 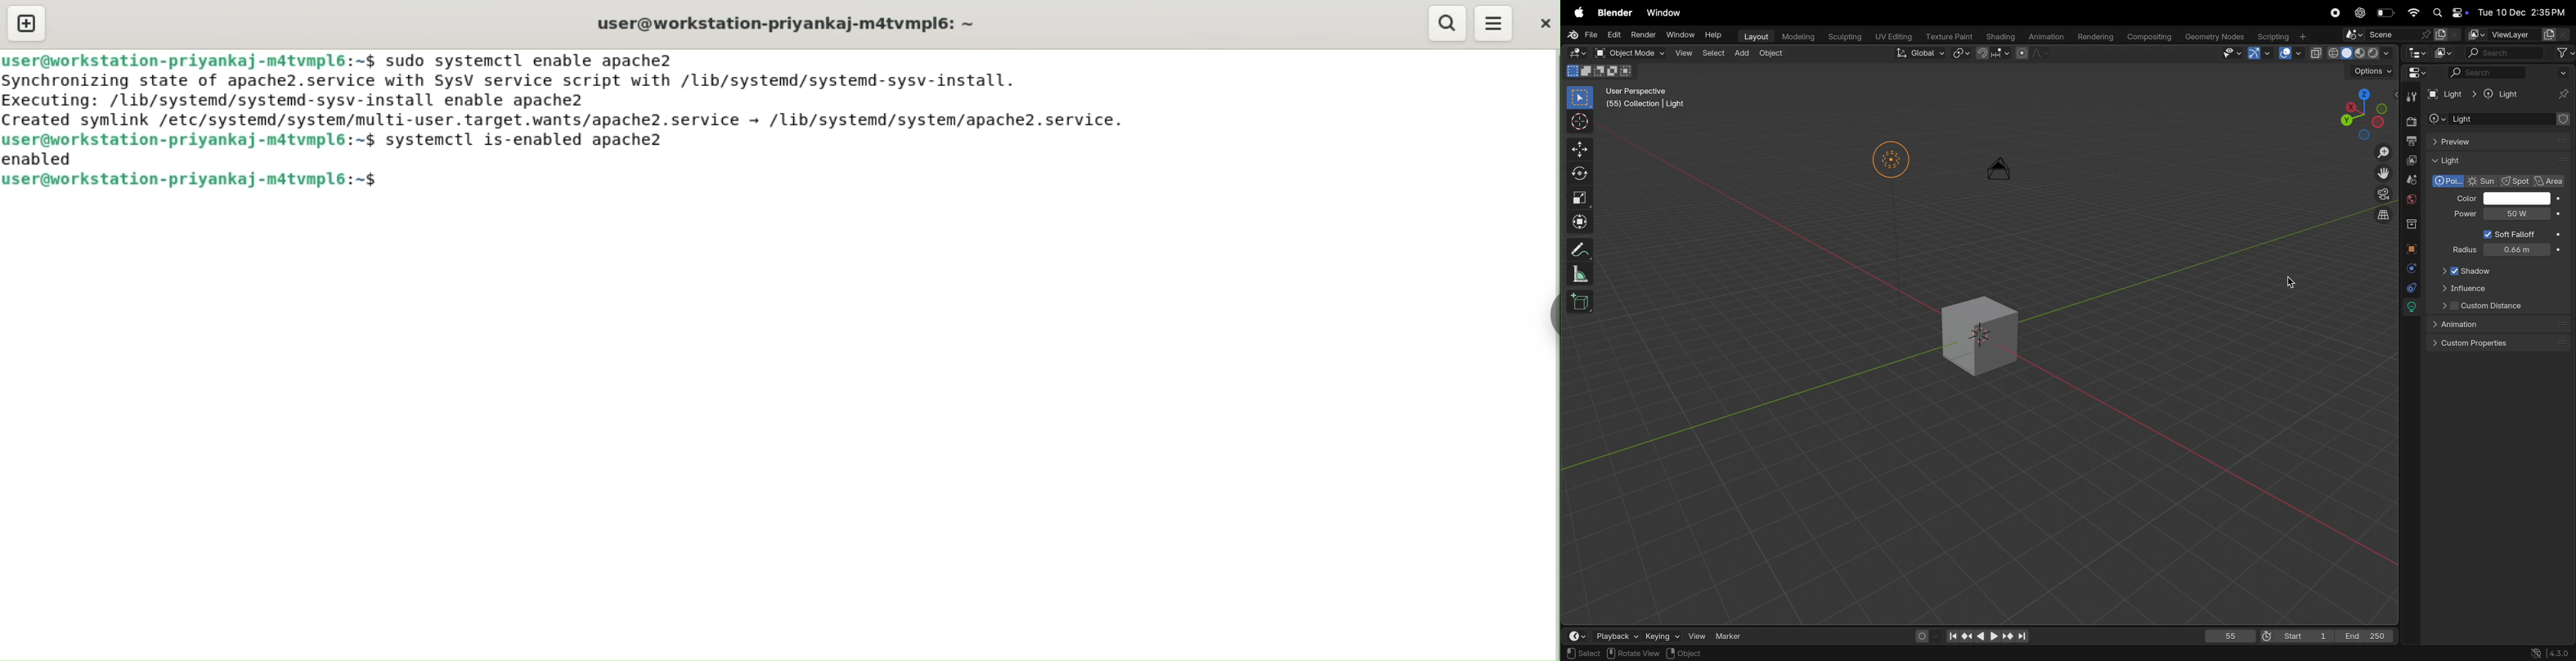 I want to click on Global, so click(x=1919, y=55).